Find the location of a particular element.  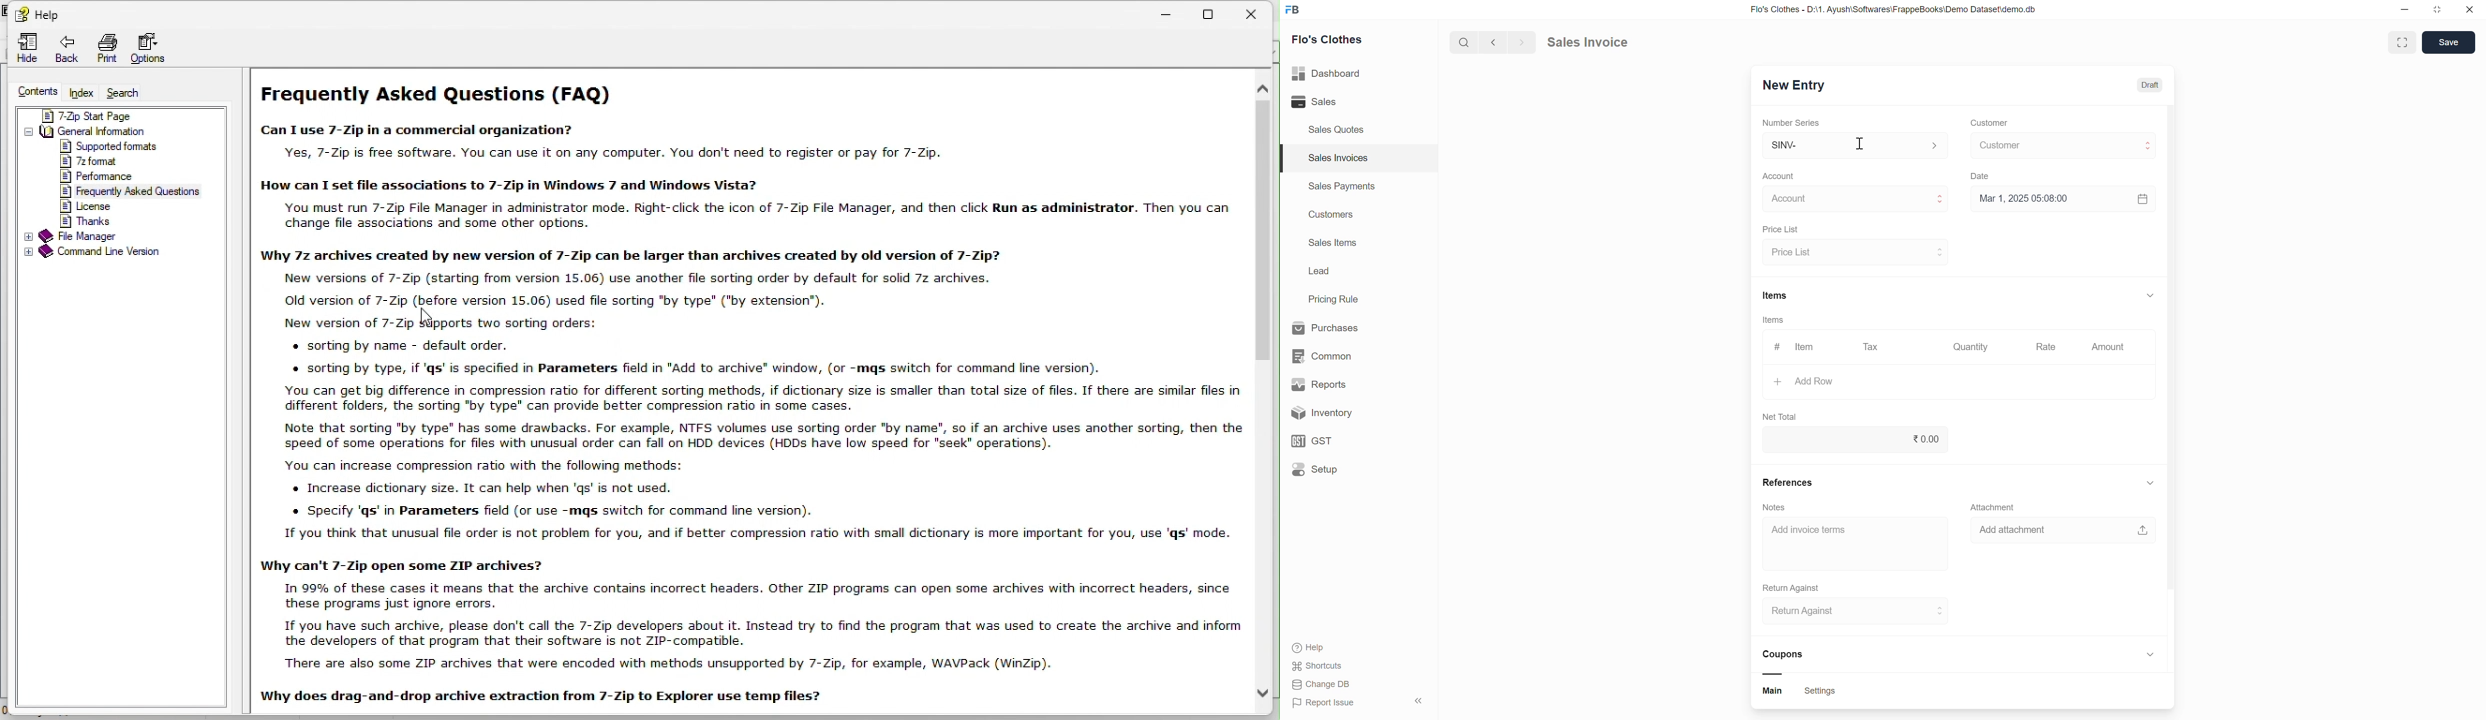

thanks is located at coordinates (87, 221).